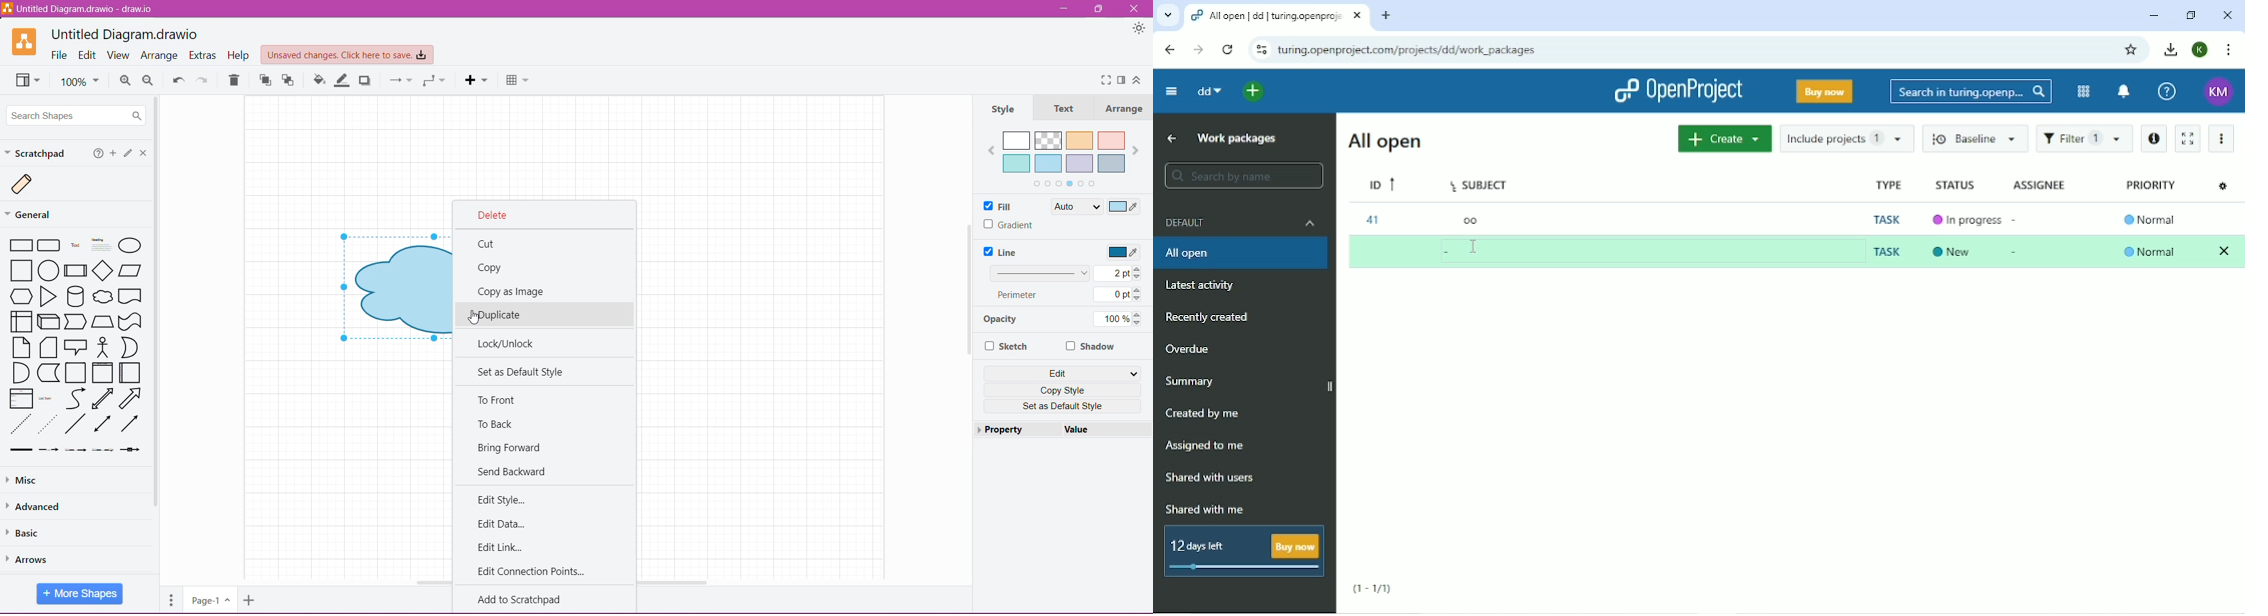 The height and width of the screenshot is (616, 2268). Describe the element at coordinates (1064, 159) in the screenshot. I see `Fill color palette` at that location.